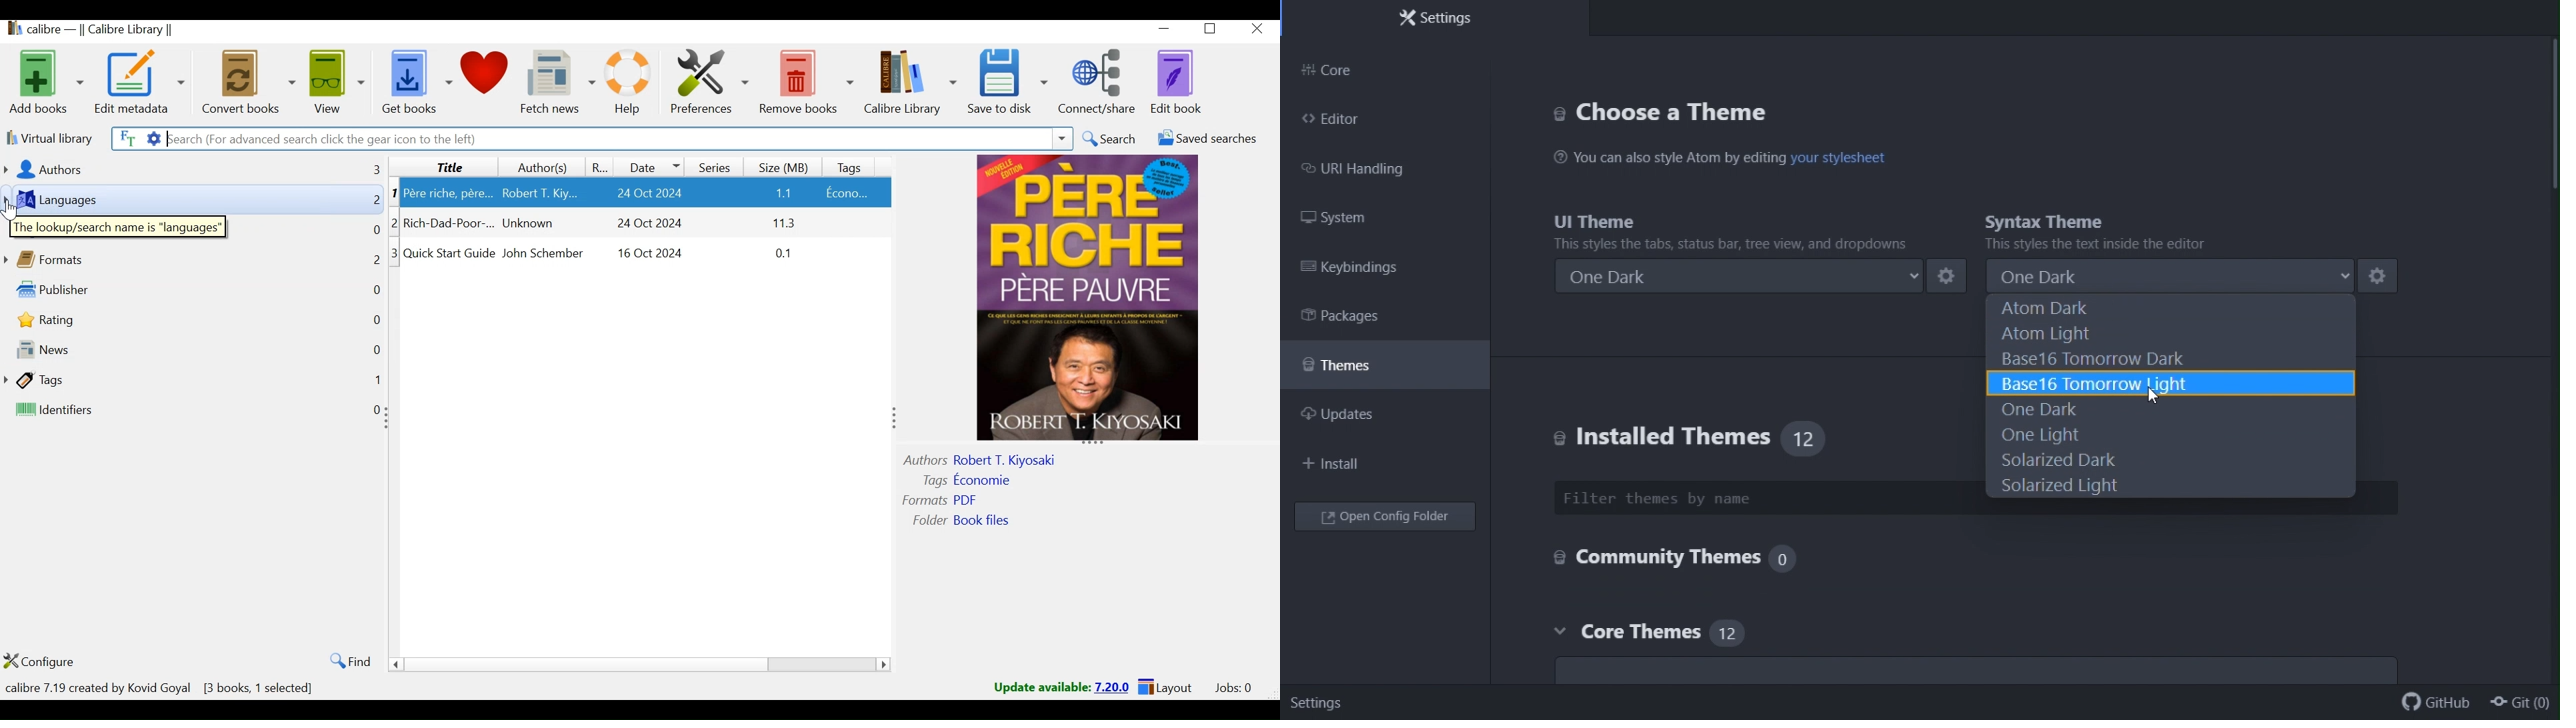 This screenshot has width=2576, height=728. What do you see at coordinates (1341, 219) in the screenshot?
I see `System` at bounding box center [1341, 219].